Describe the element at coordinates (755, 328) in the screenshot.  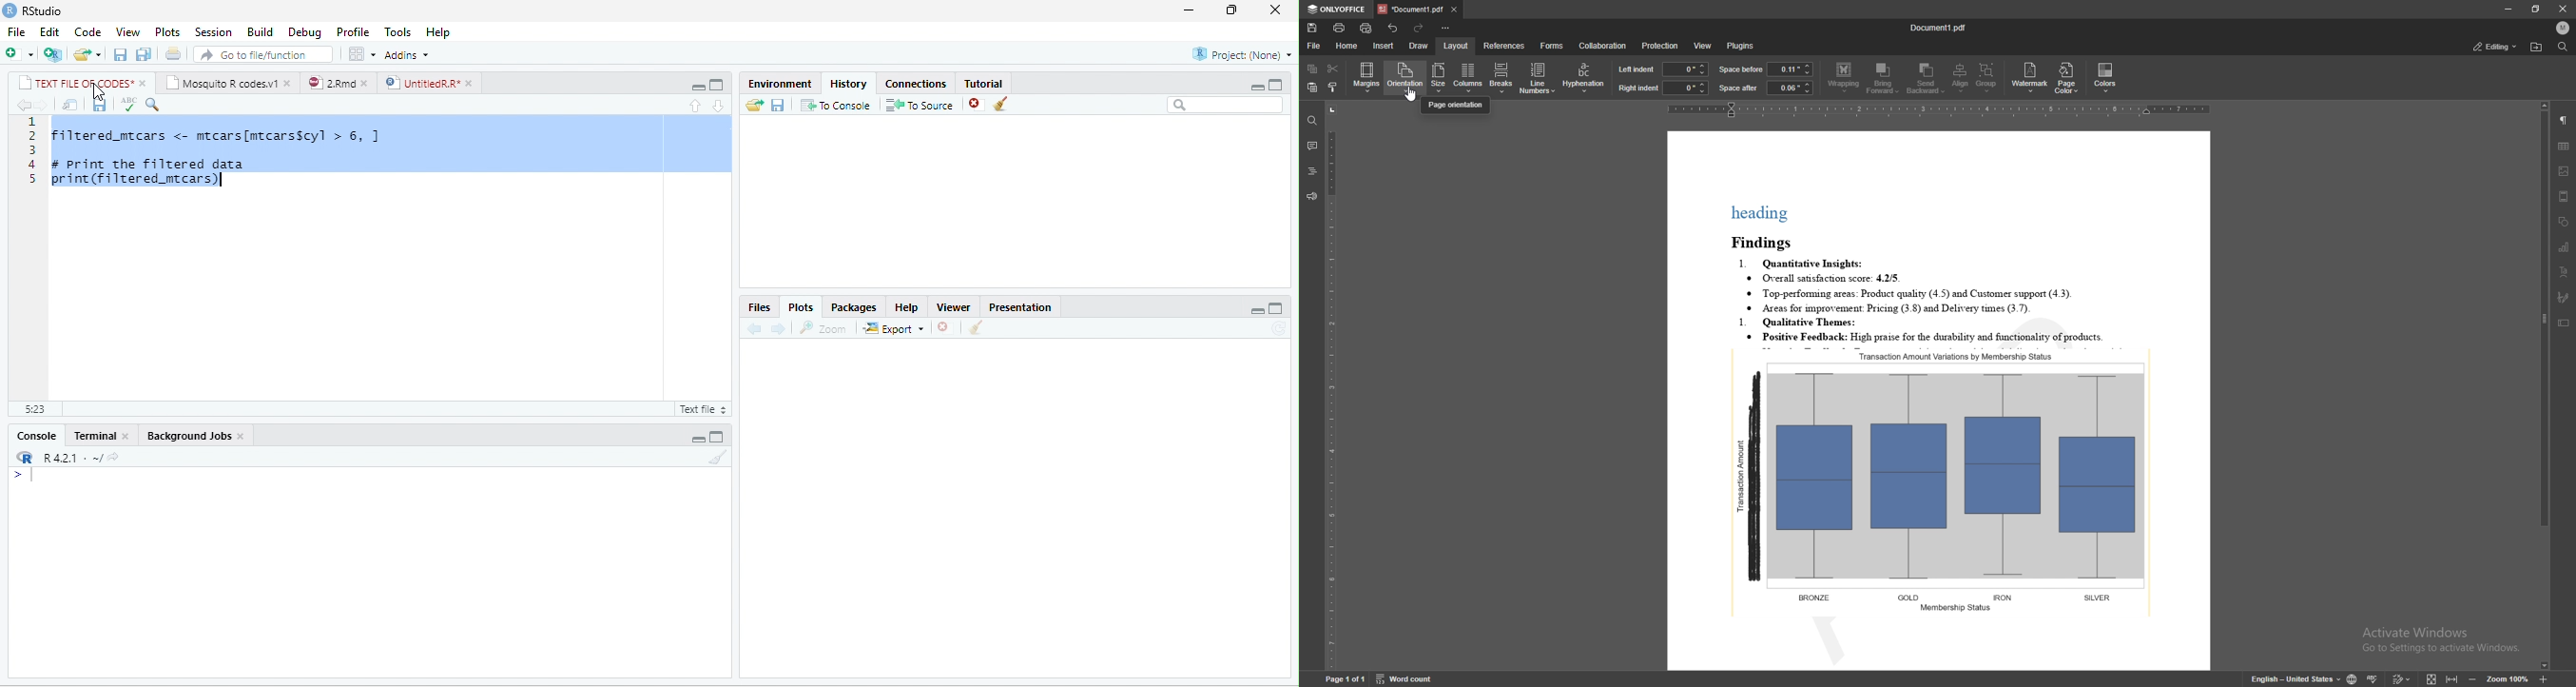
I see `back` at that location.